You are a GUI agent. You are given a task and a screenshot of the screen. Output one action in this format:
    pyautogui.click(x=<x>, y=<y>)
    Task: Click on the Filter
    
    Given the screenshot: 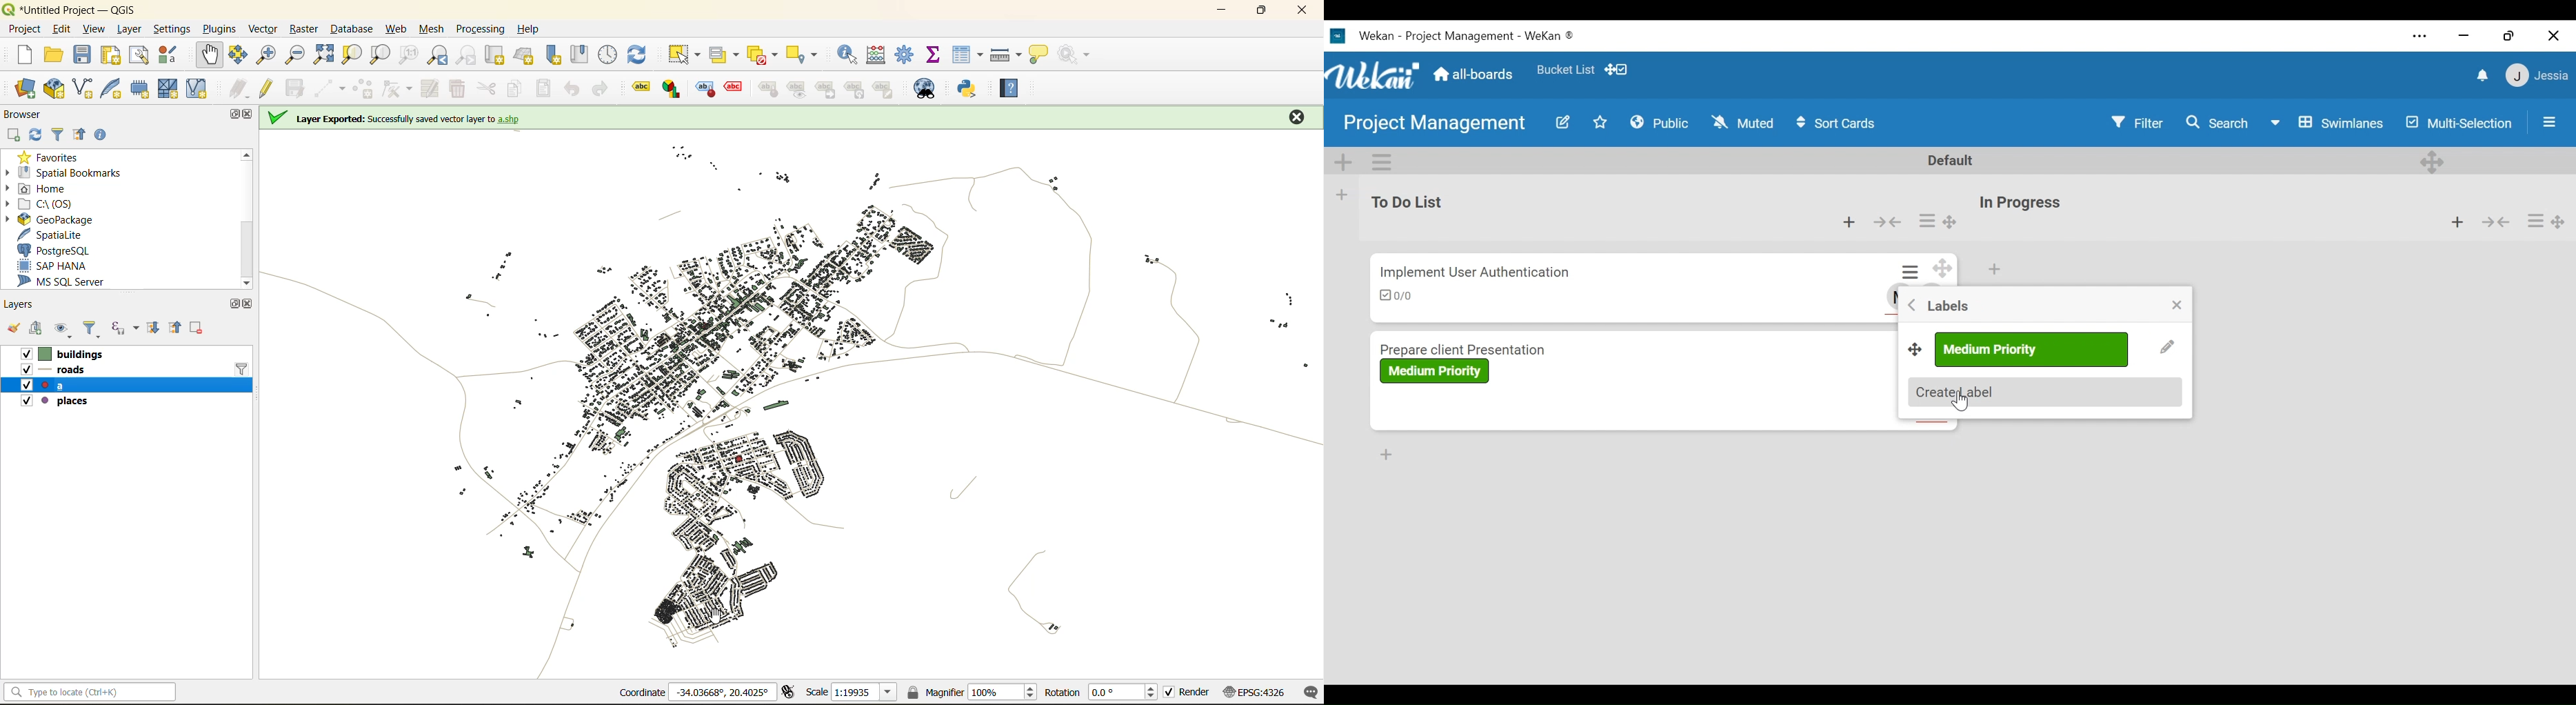 What is the action you would take?
    pyautogui.click(x=2139, y=122)
    